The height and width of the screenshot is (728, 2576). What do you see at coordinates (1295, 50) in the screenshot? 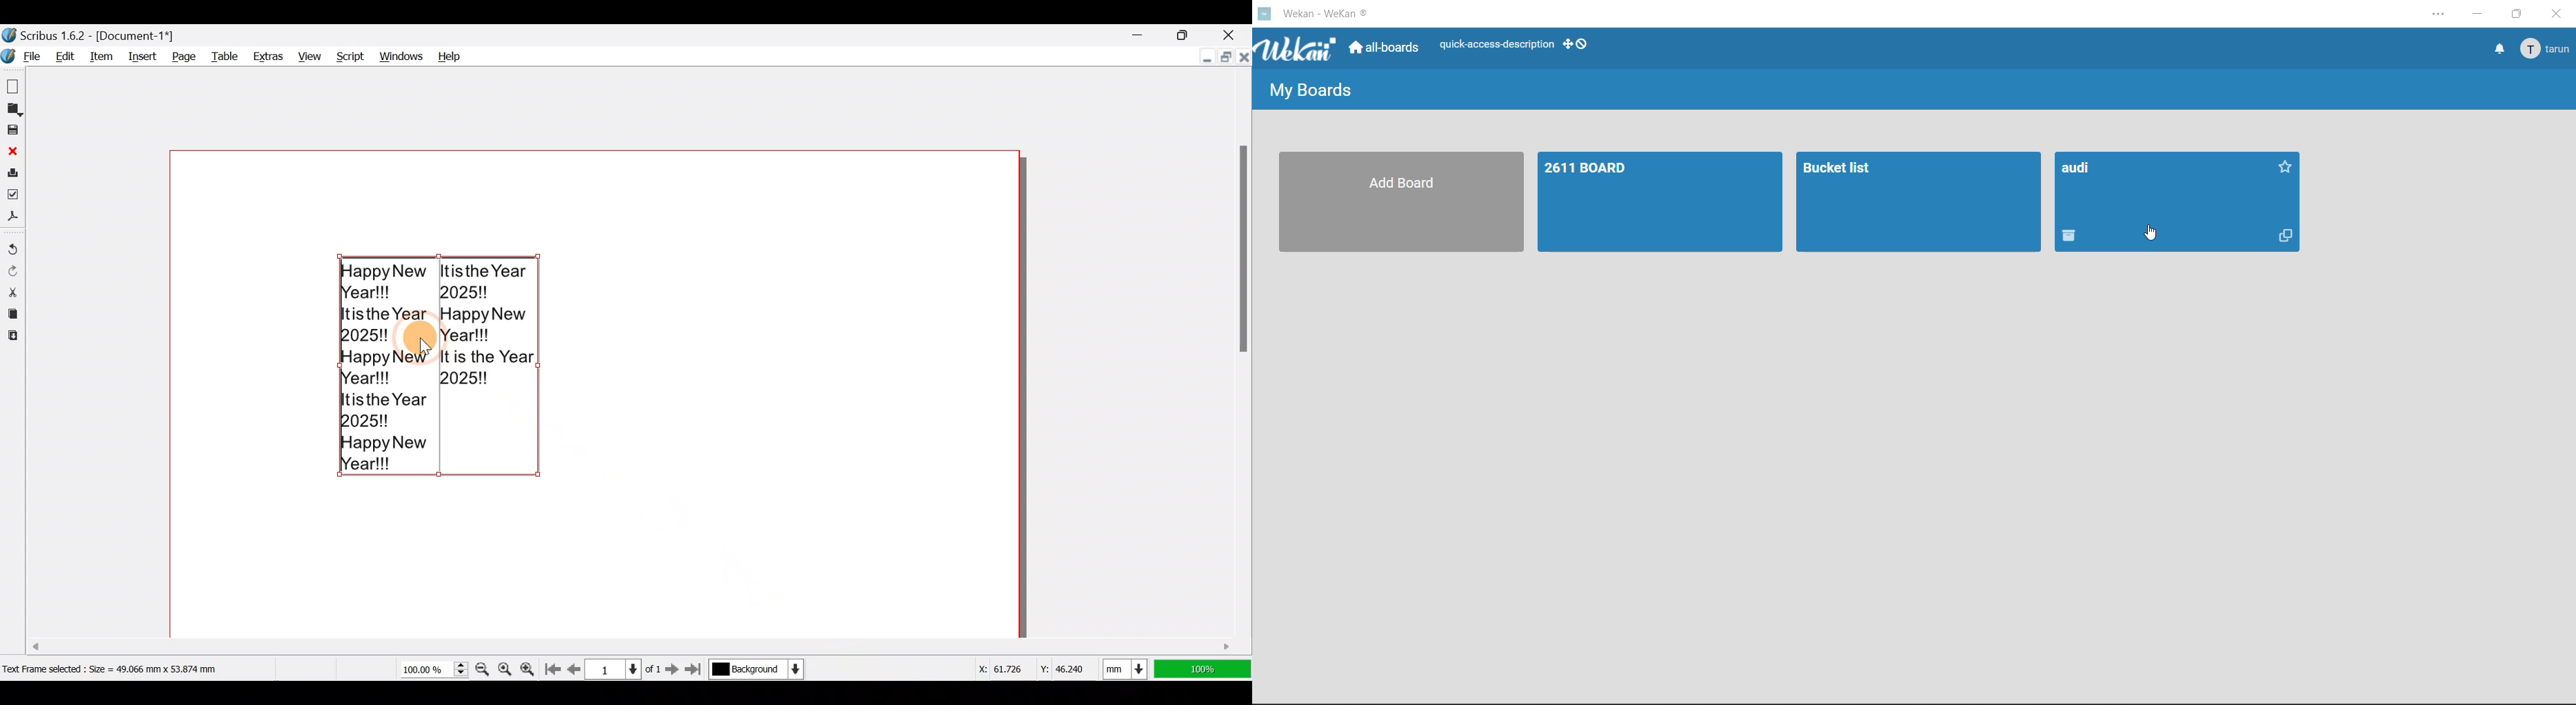
I see `app logo WeKan` at bounding box center [1295, 50].